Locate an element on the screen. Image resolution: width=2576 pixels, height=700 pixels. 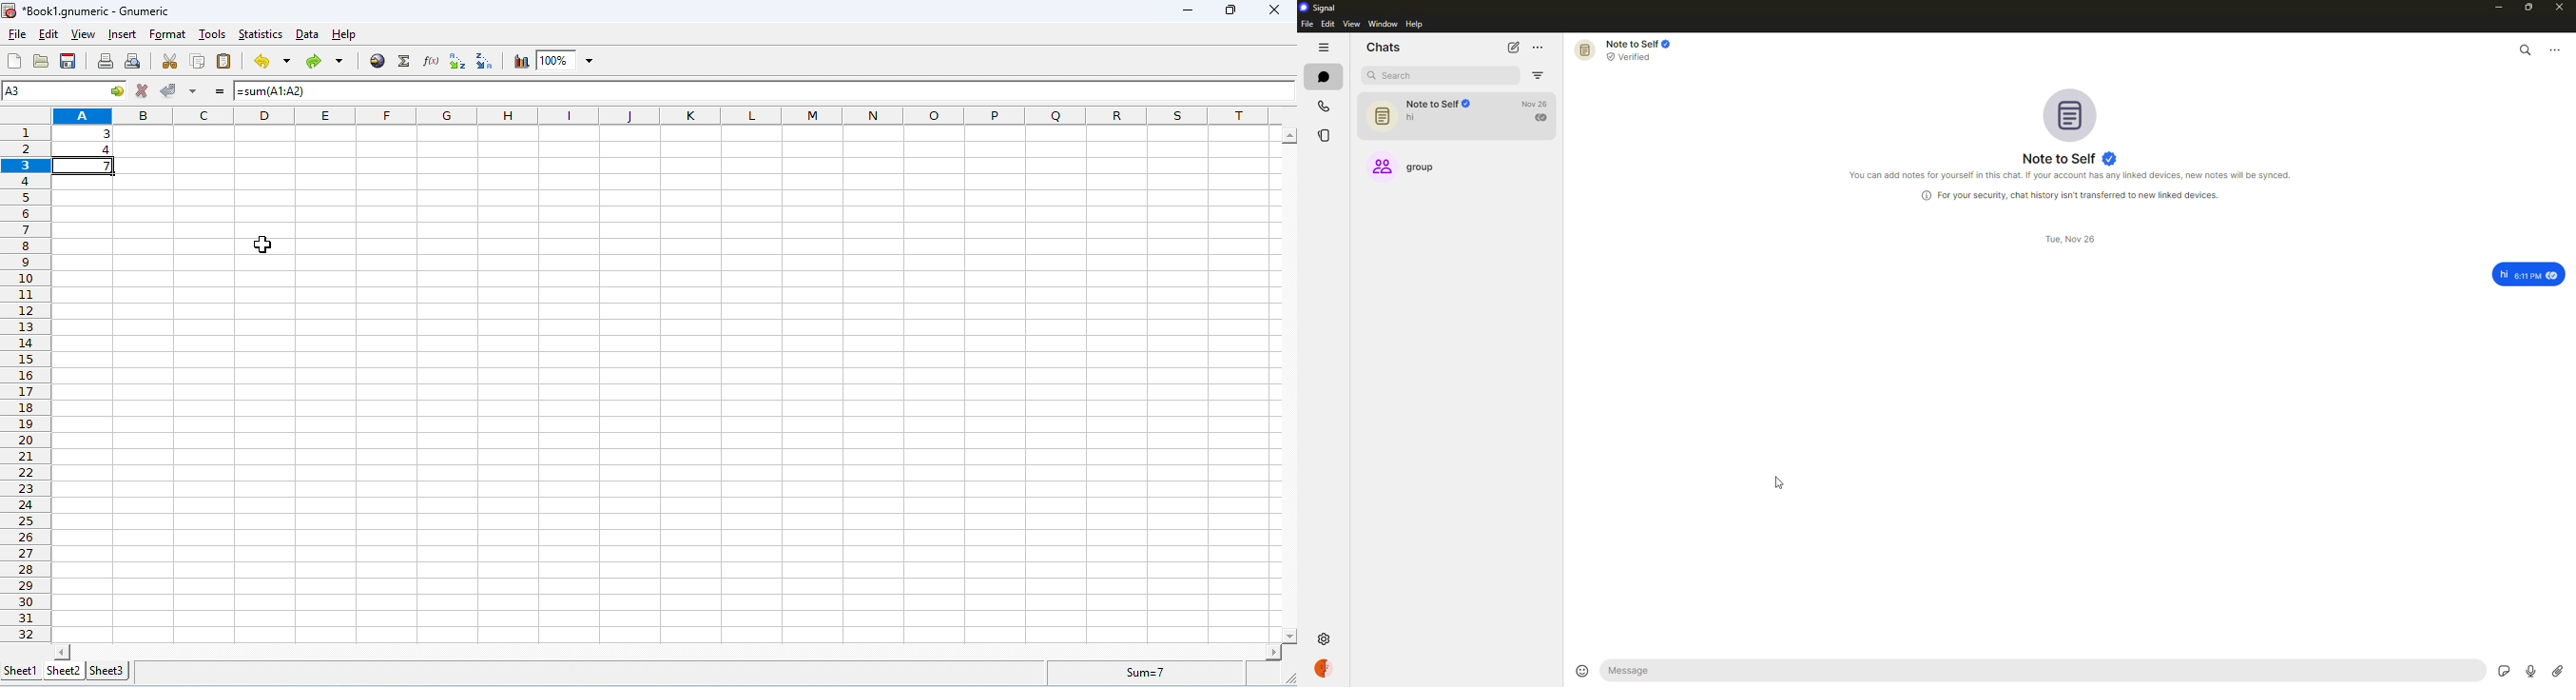
window is located at coordinates (1384, 24).